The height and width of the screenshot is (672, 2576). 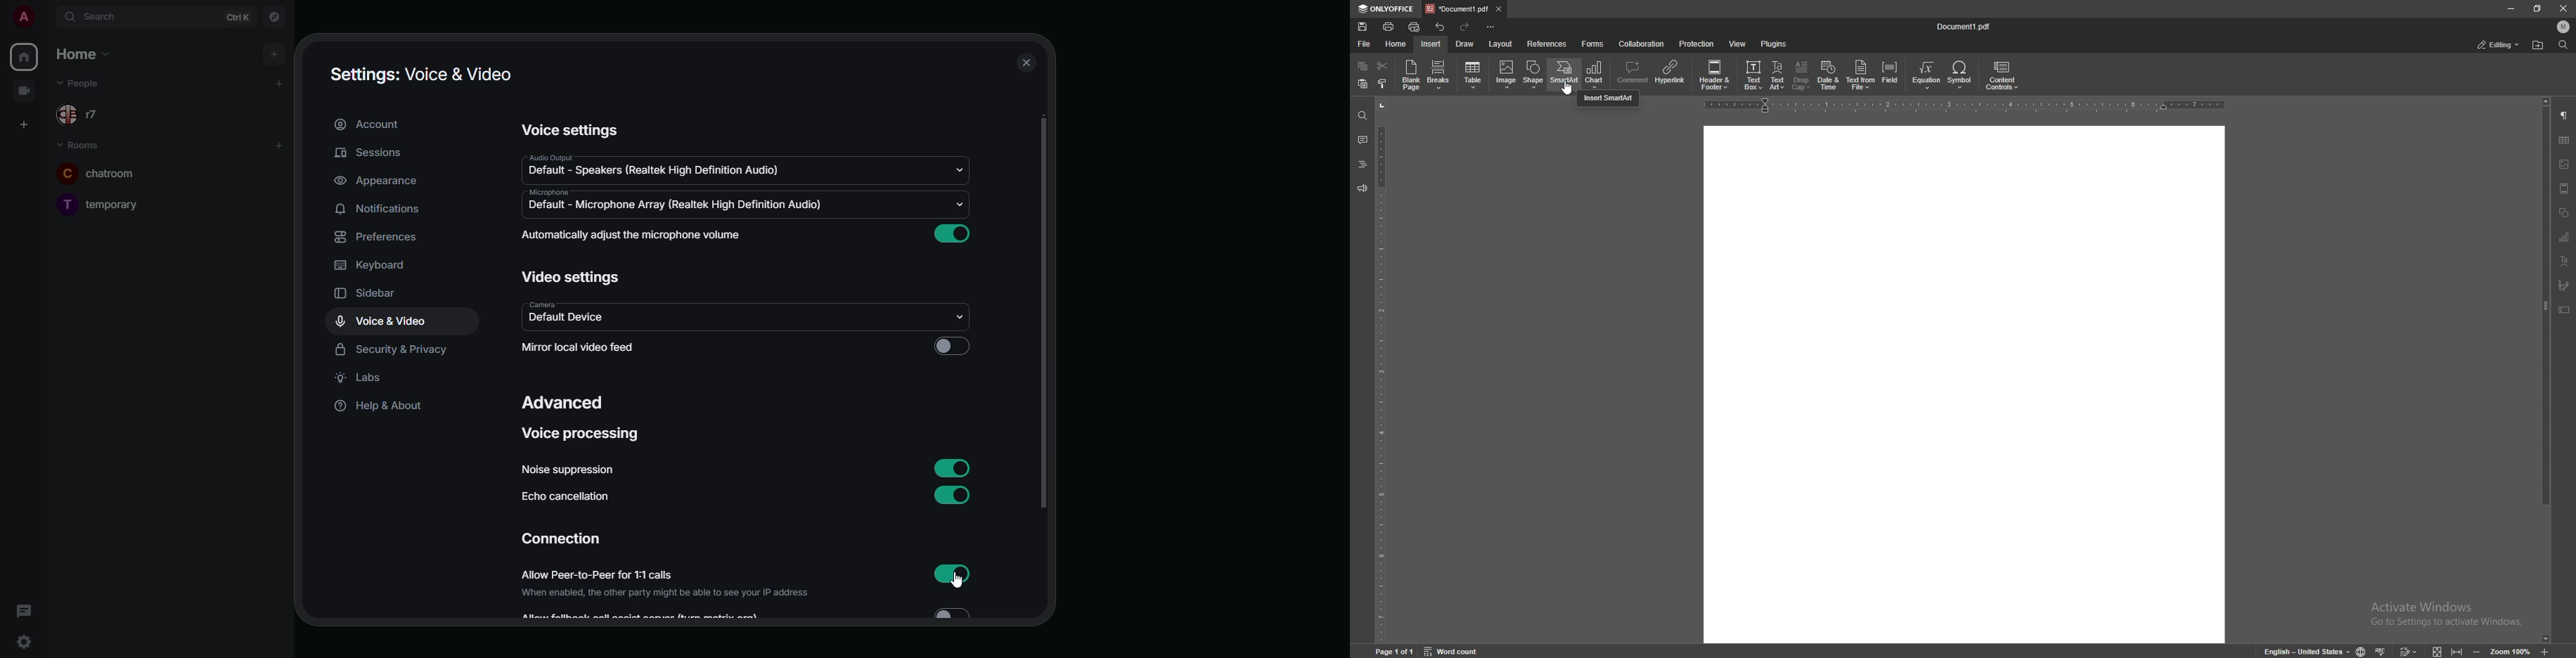 I want to click on home, so click(x=26, y=58).